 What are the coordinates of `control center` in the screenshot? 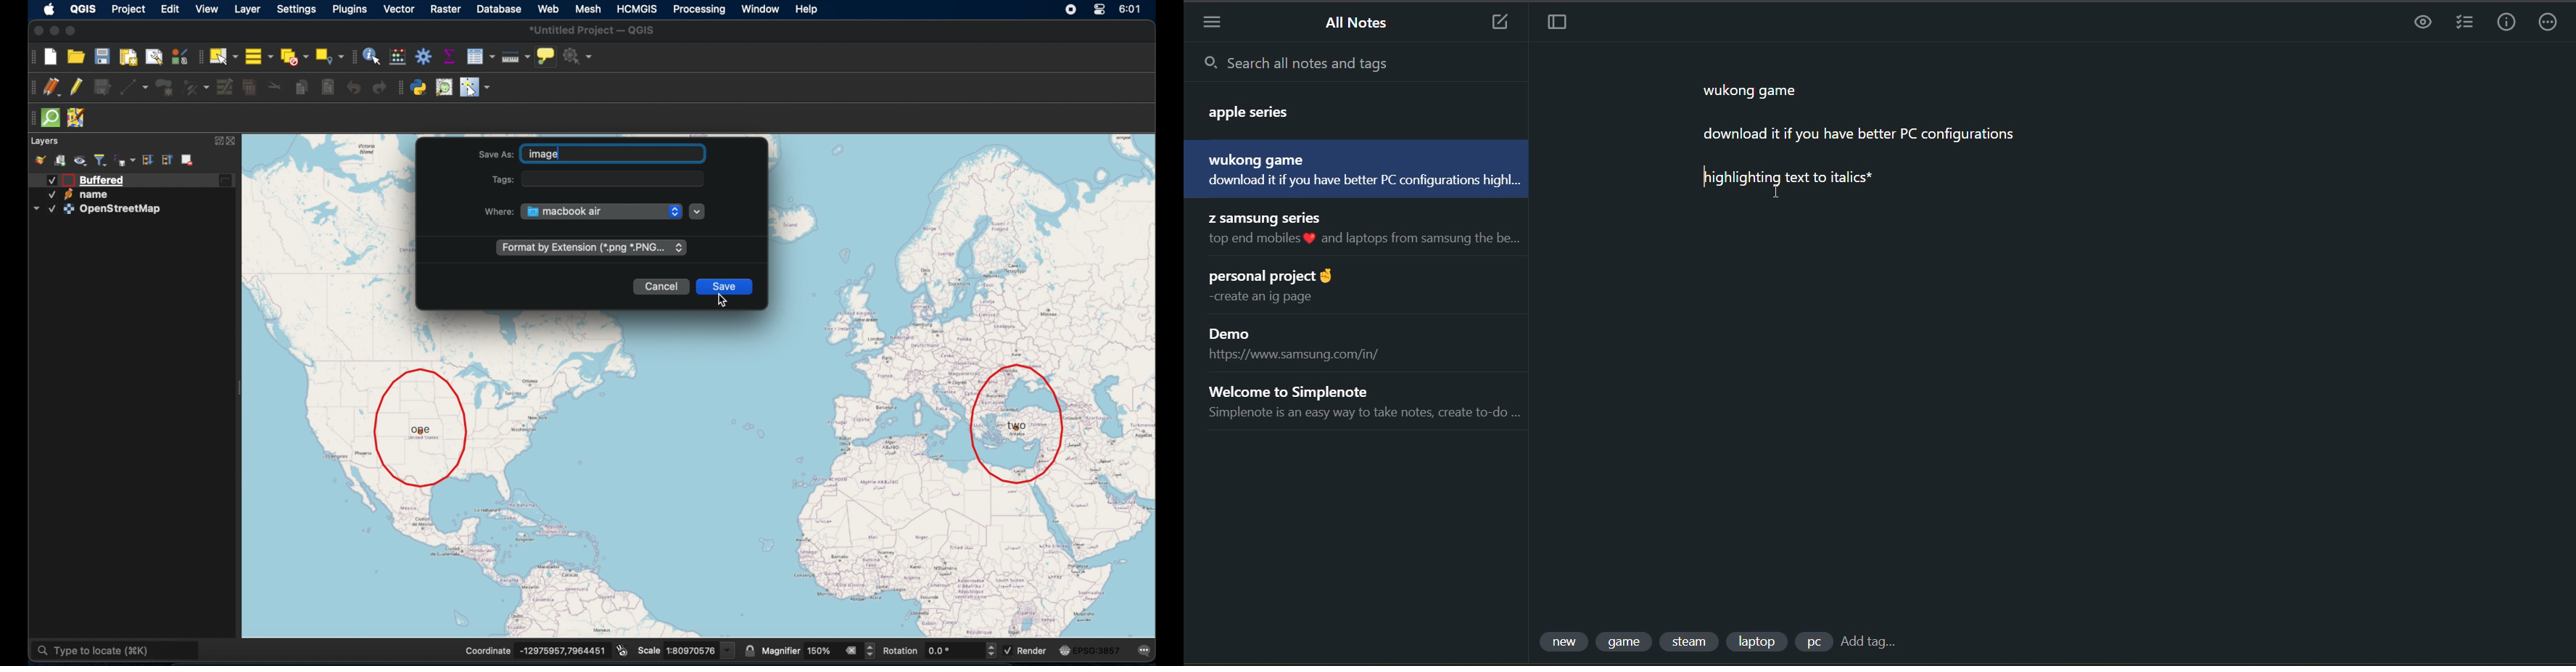 It's located at (1070, 9).